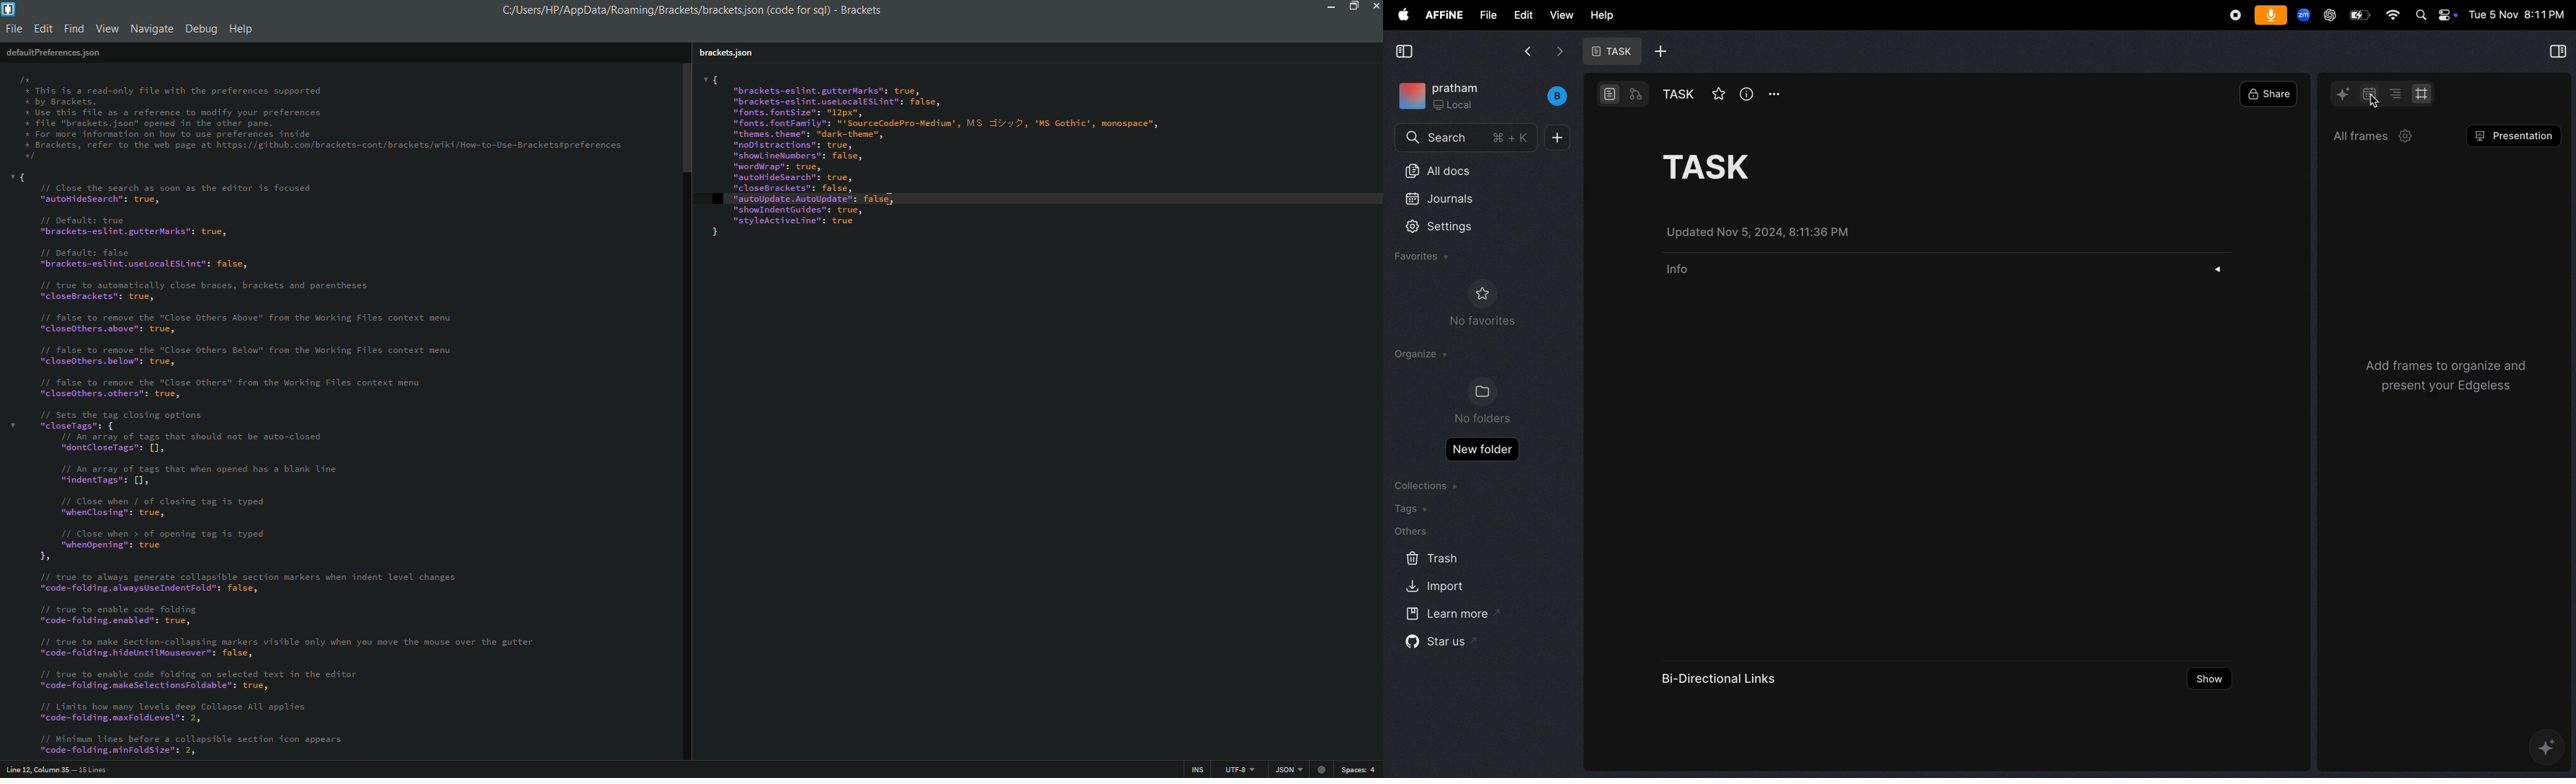 The width and height of the screenshot is (2576, 784). Describe the element at coordinates (1428, 485) in the screenshot. I see `collection` at that location.